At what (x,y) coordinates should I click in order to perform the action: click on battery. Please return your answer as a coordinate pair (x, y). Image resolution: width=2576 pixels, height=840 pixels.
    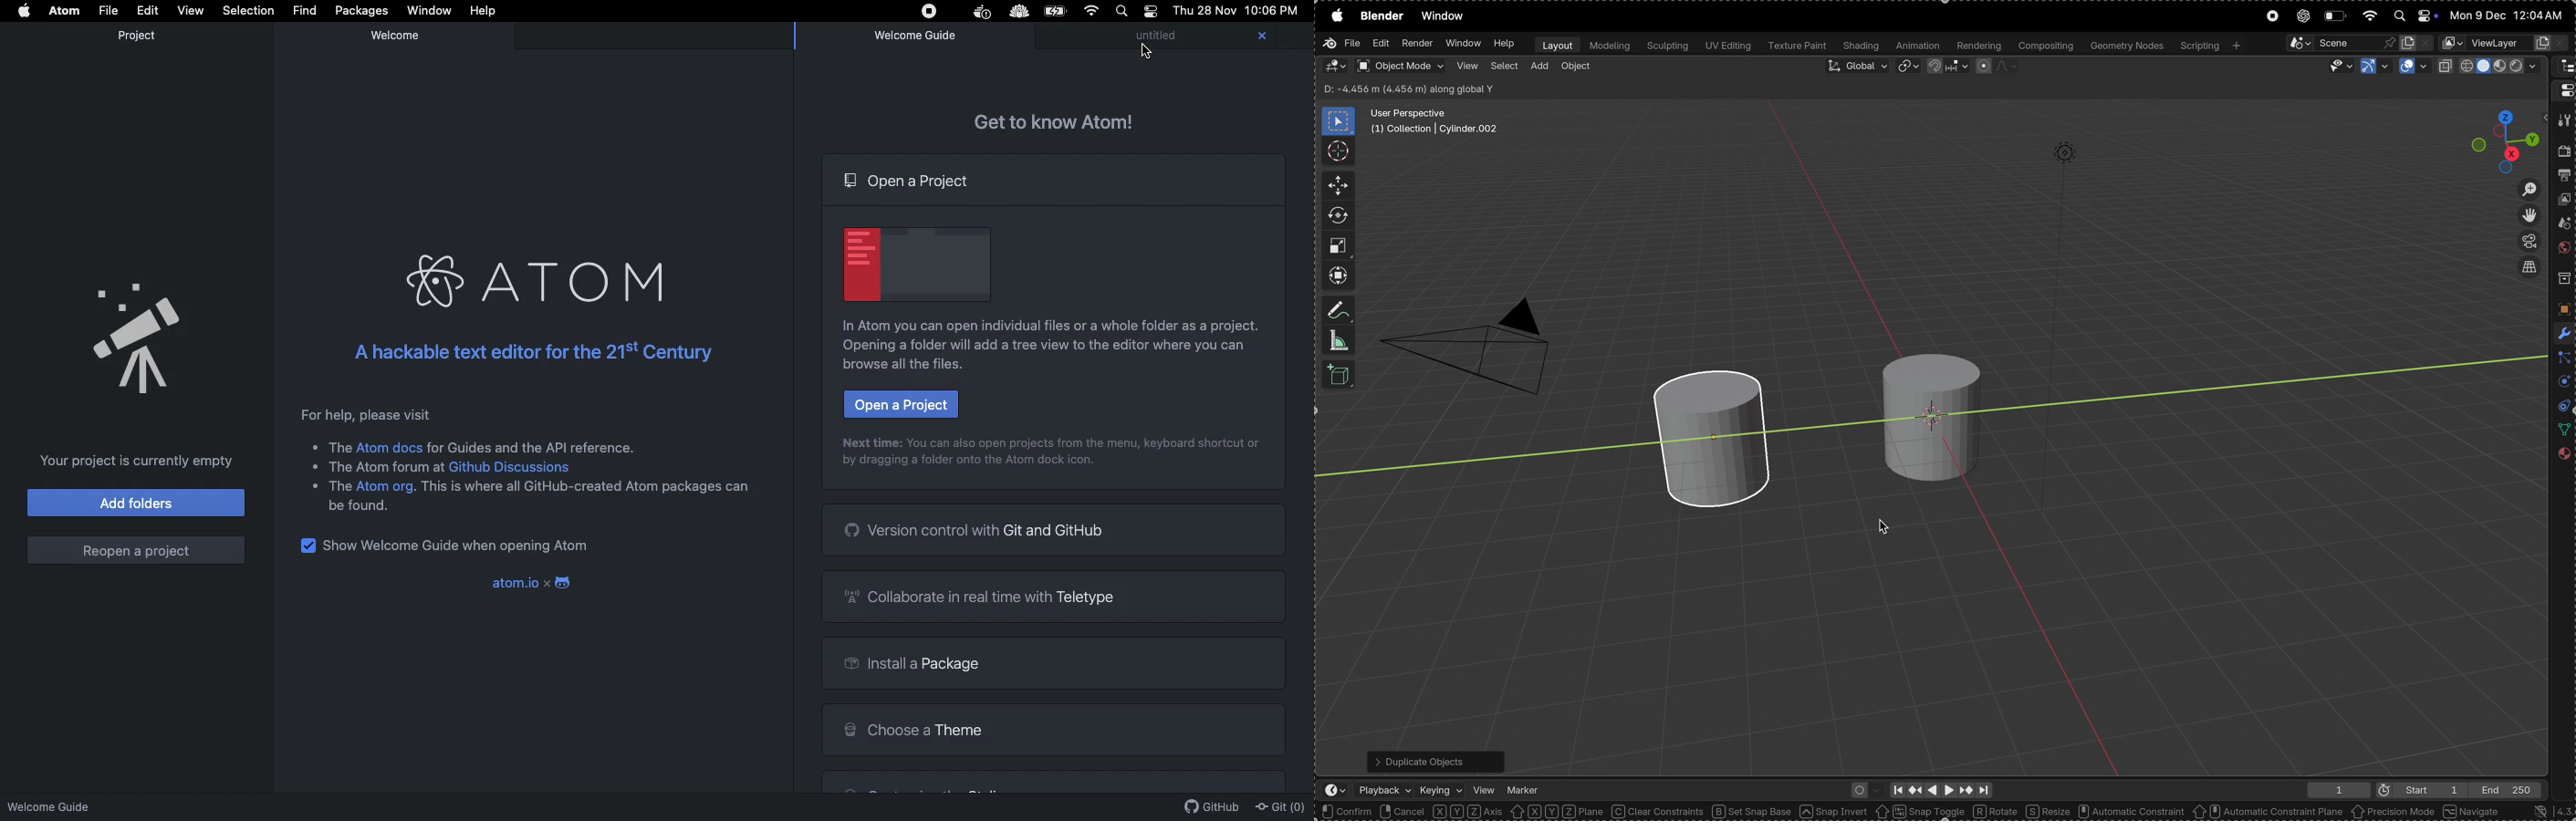
    Looking at the image, I should click on (2335, 16).